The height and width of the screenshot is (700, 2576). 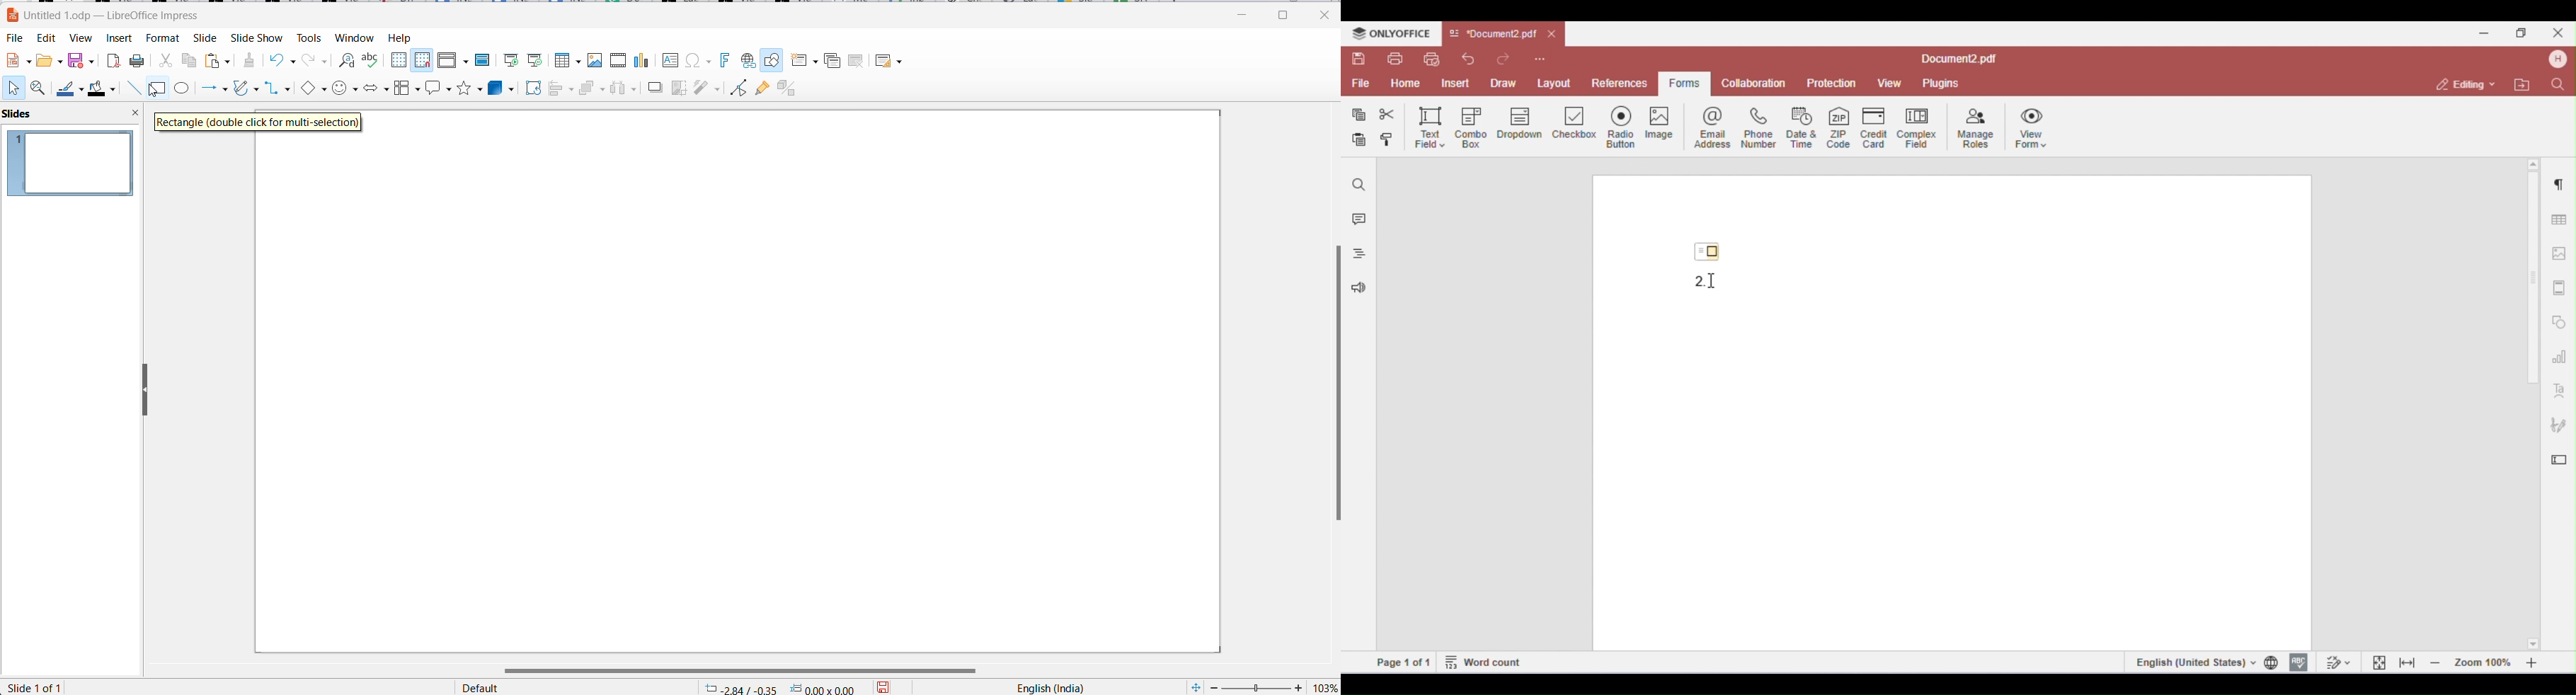 What do you see at coordinates (277, 89) in the screenshot?
I see `connectors` at bounding box center [277, 89].